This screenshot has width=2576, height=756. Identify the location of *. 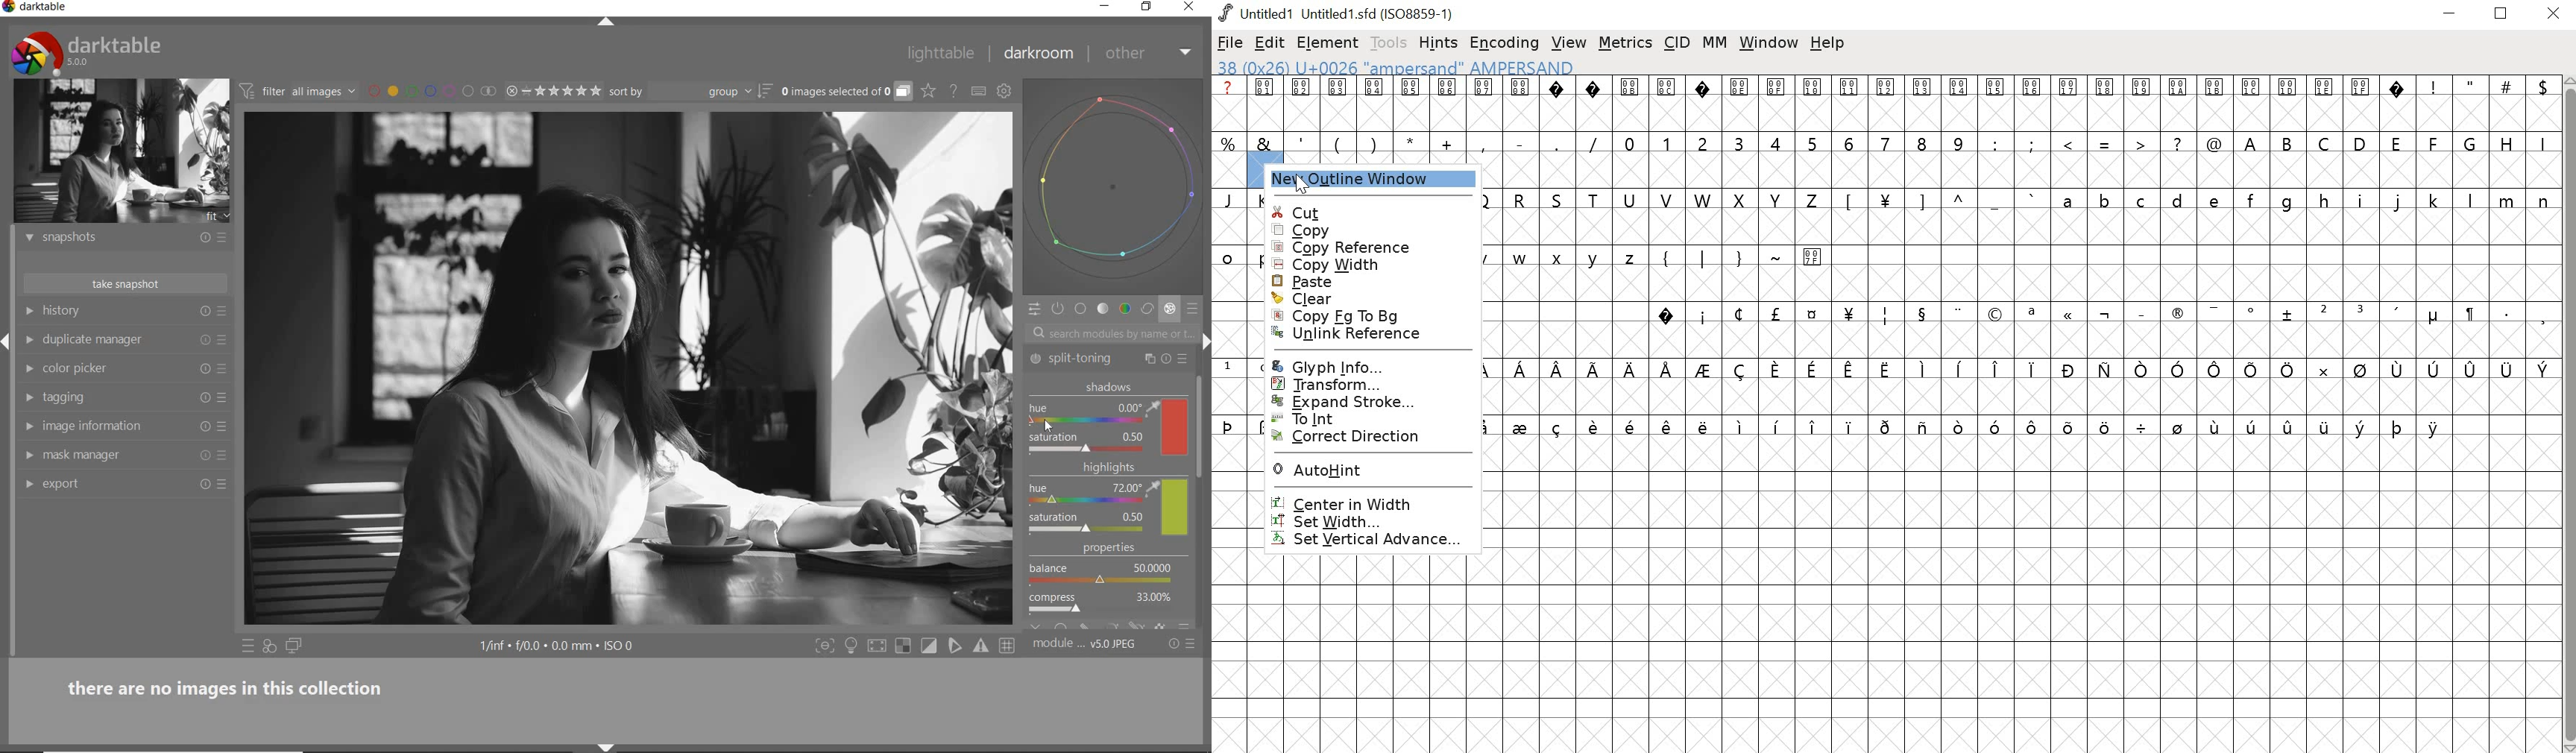
(1411, 143).